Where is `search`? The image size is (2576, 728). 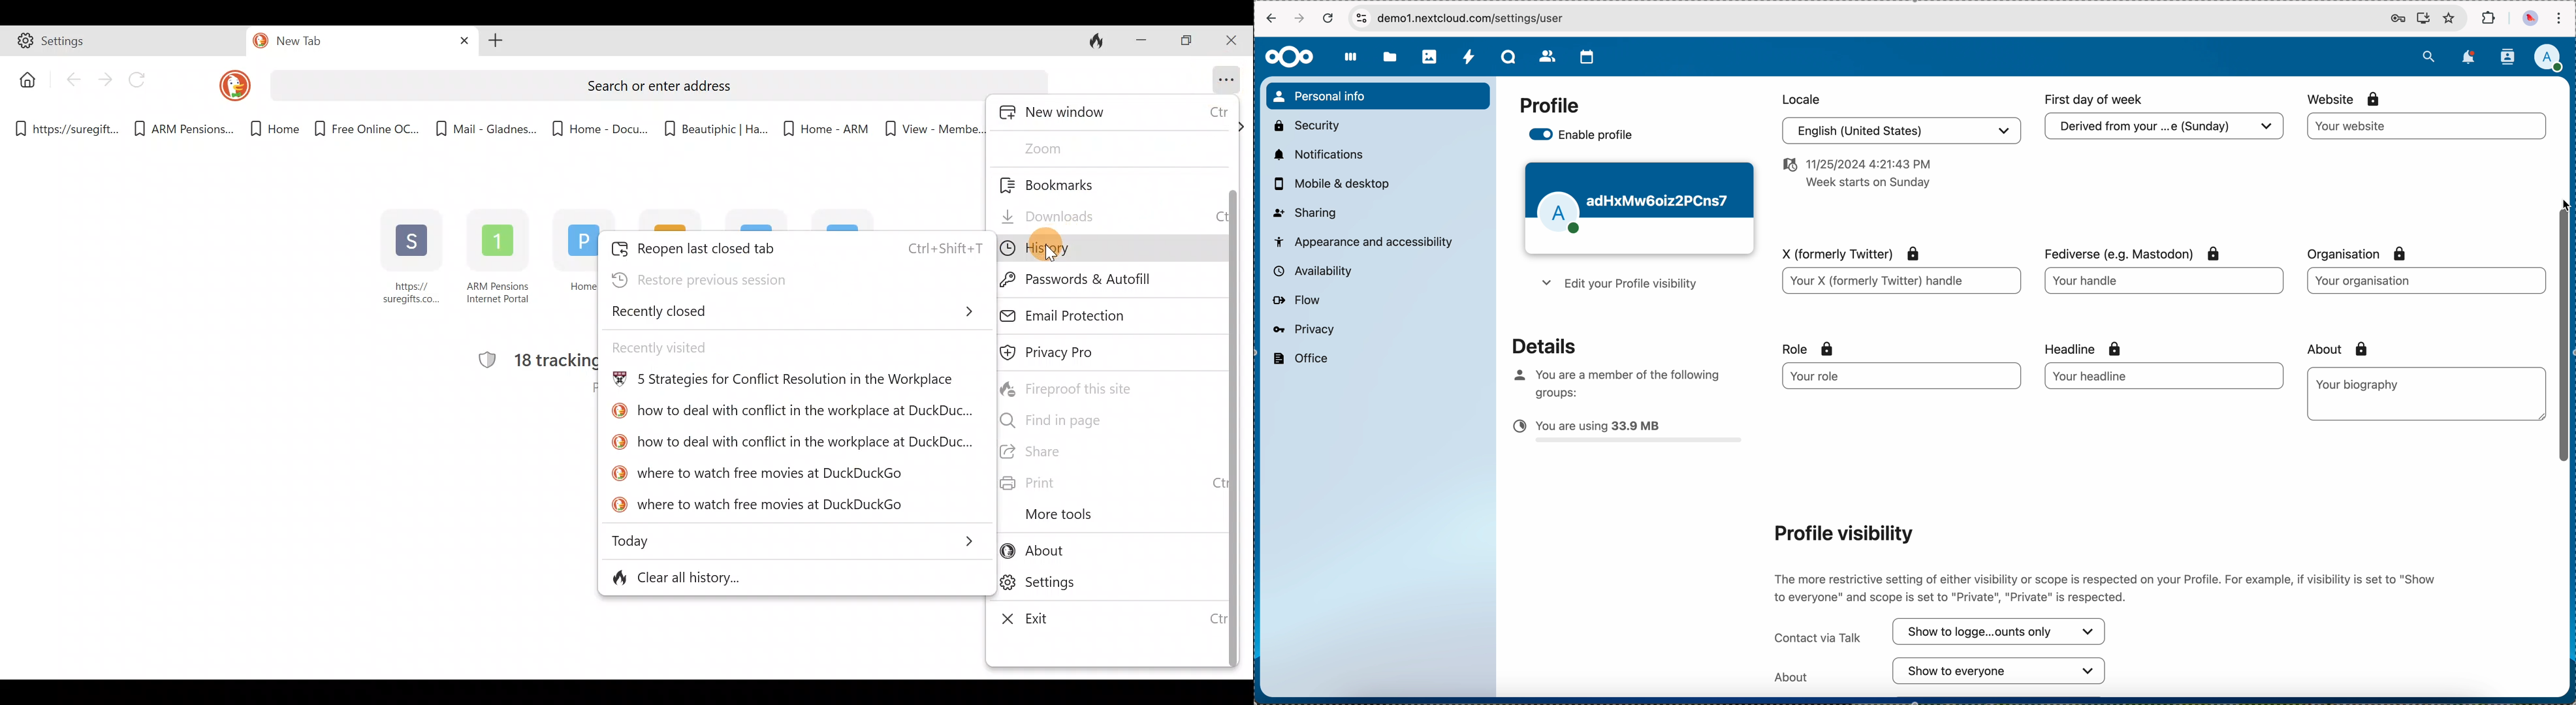
search is located at coordinates (2428, 55).